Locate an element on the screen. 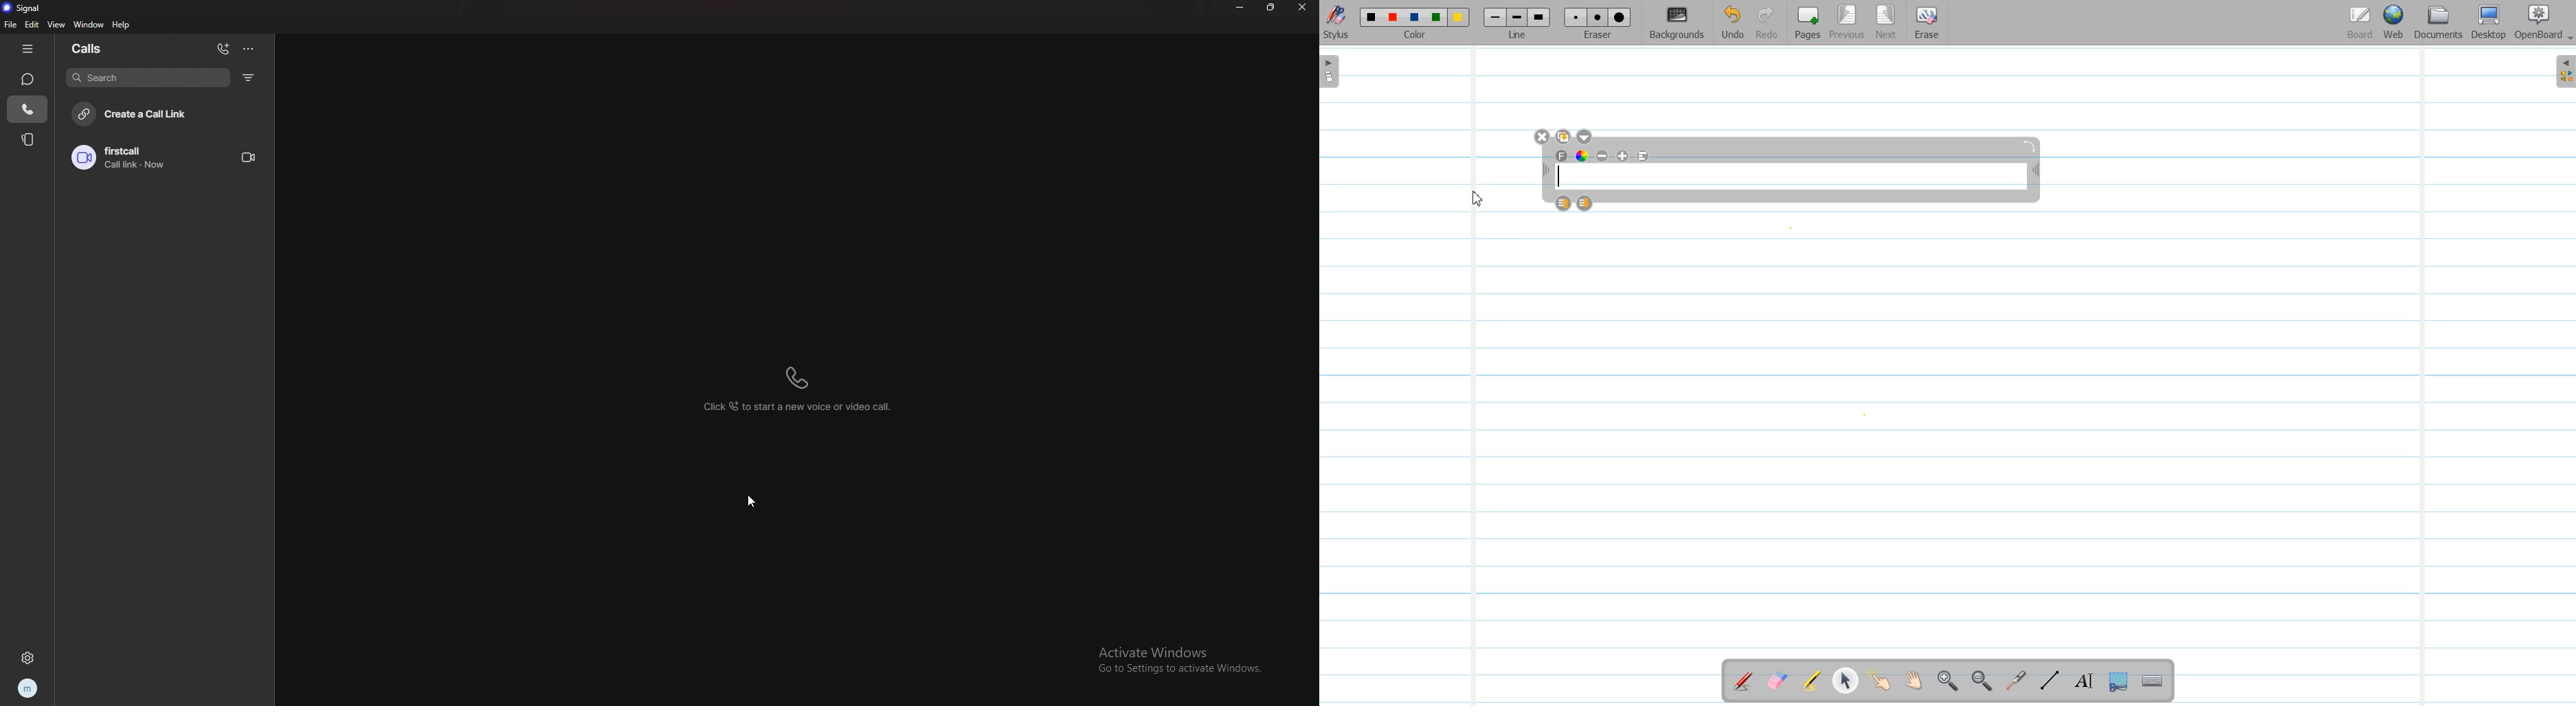 This screenshot has width=2576, height=728. Web is located at coordinates (2395, 23).